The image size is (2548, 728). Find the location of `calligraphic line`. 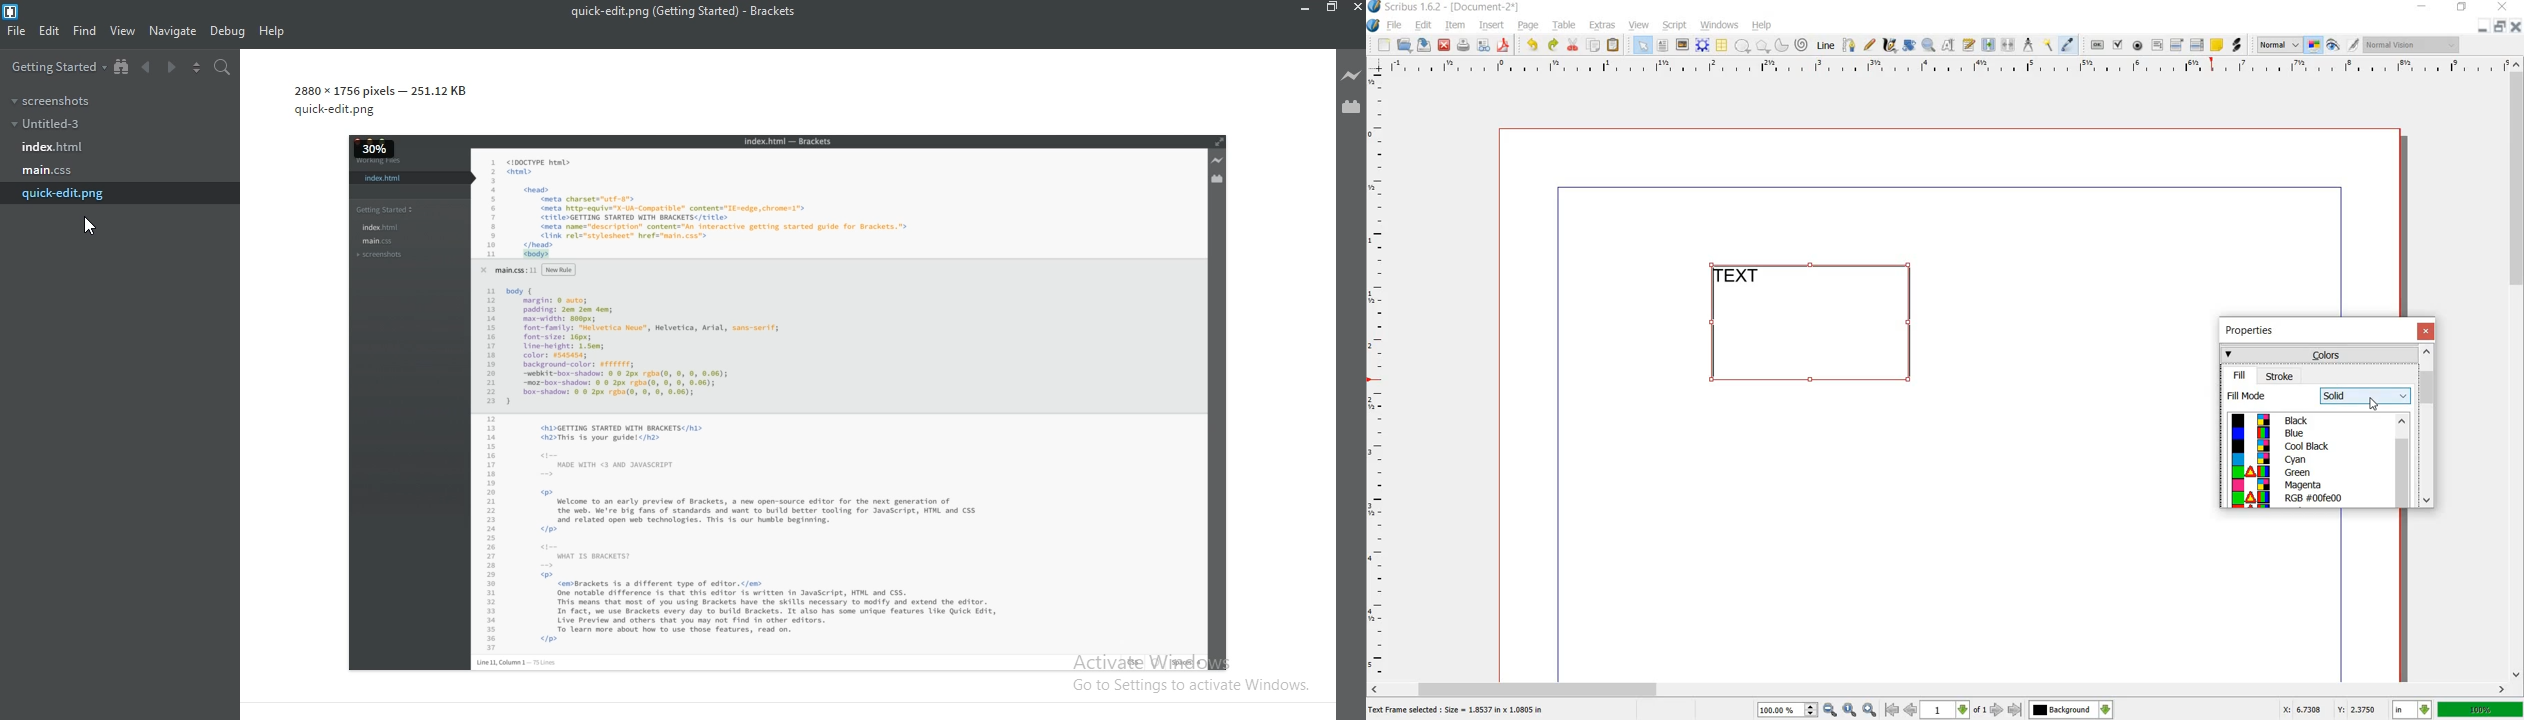

calligraphic line is located at coordinates (1889, 44).